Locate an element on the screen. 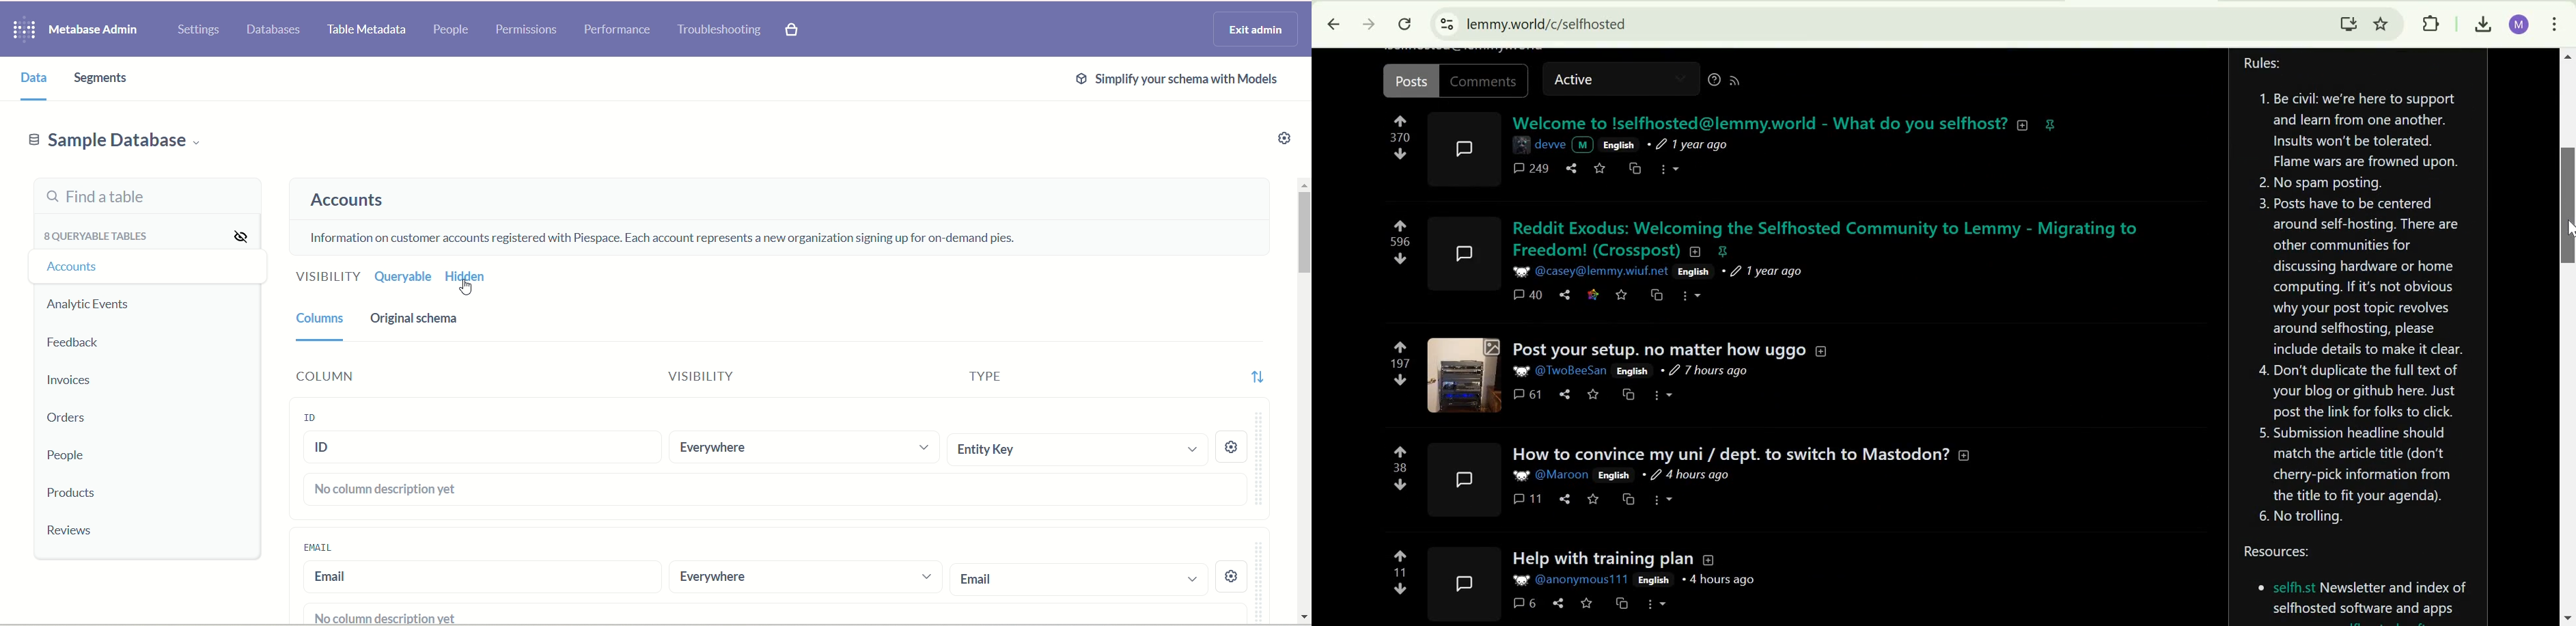  no column description yet is located at coordinates (374, 616).